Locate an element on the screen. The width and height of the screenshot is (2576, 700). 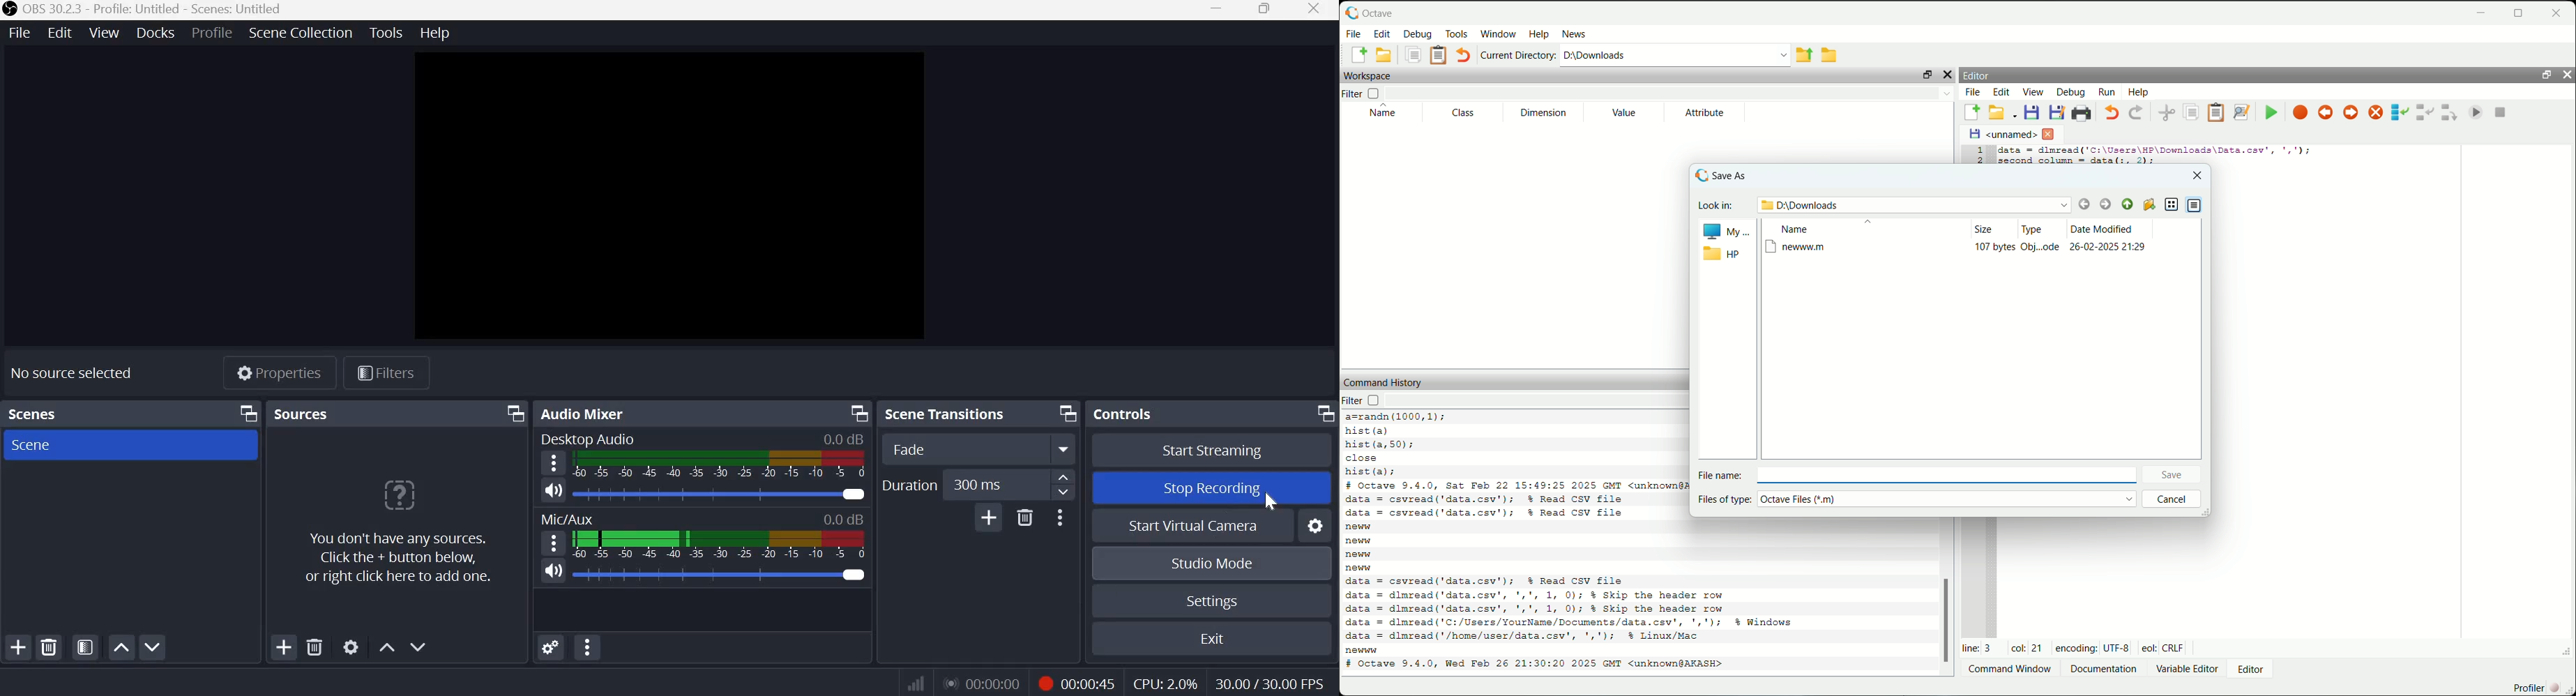
Scene is located at coordinates (36, 446).